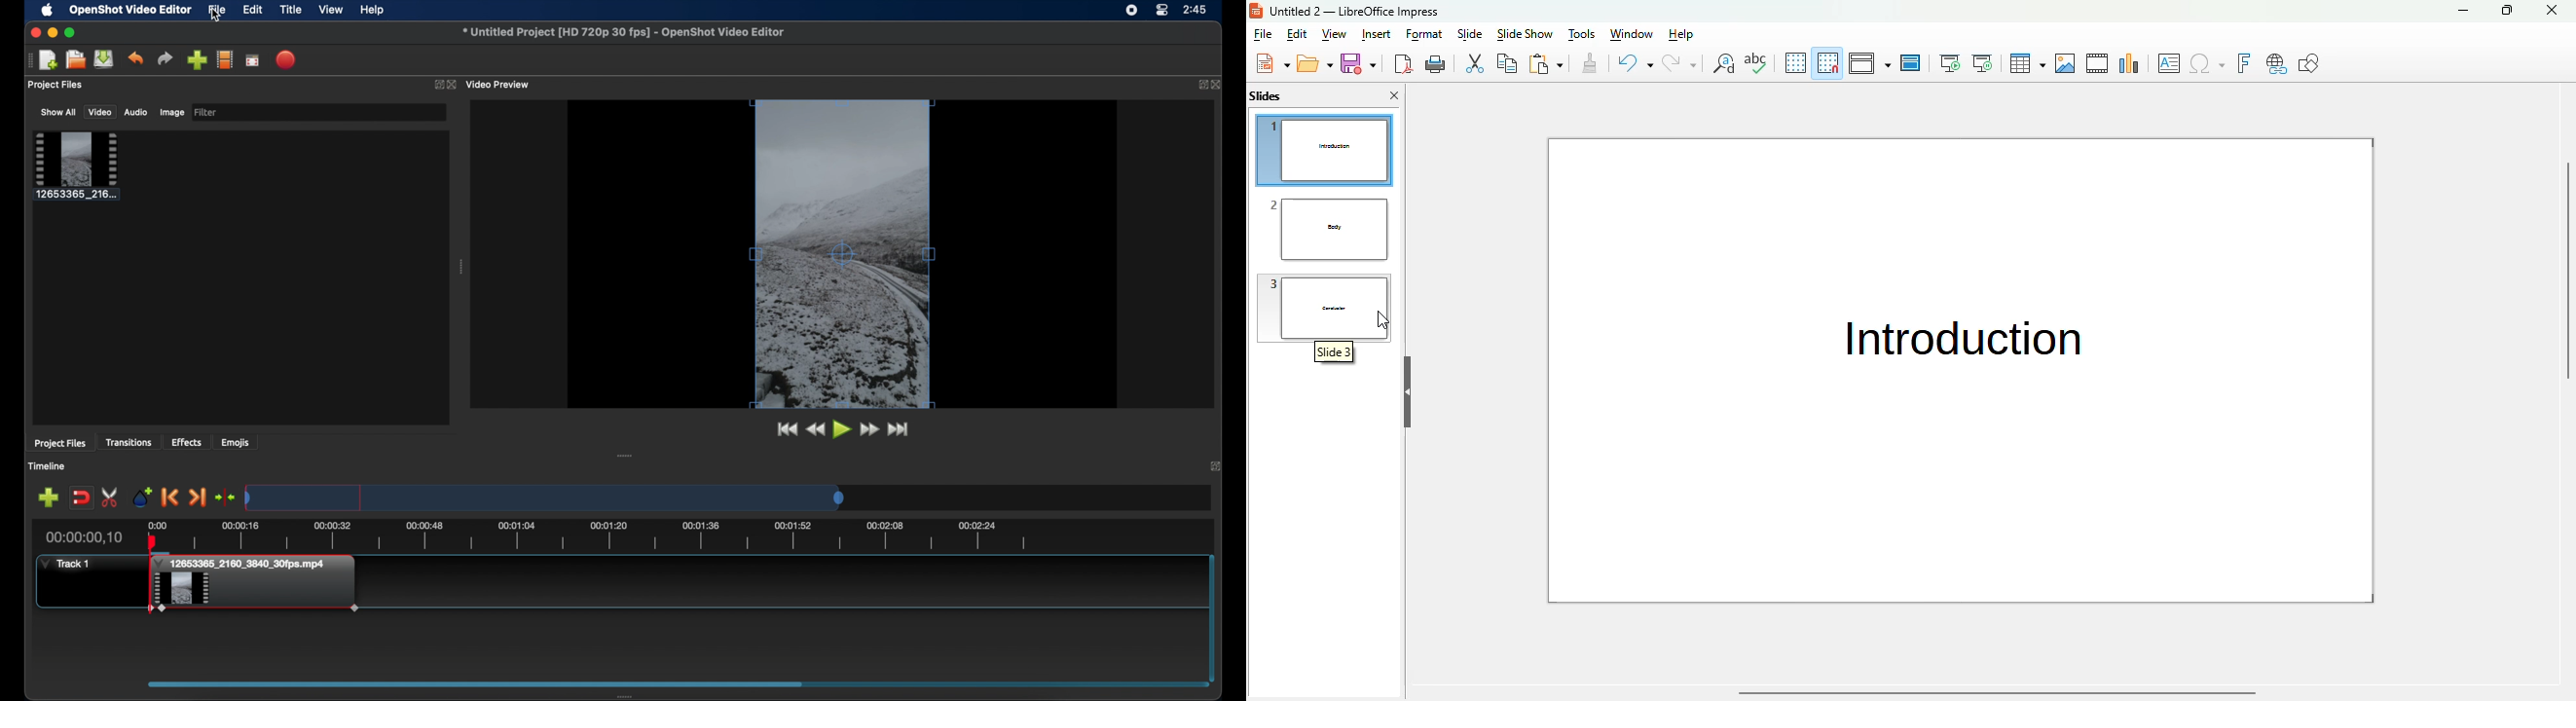 The image size is (2576, 728). What do you see at coordinates (130, 442) in the screenshot?
I see `transitions` at bounding box center [130, 442].